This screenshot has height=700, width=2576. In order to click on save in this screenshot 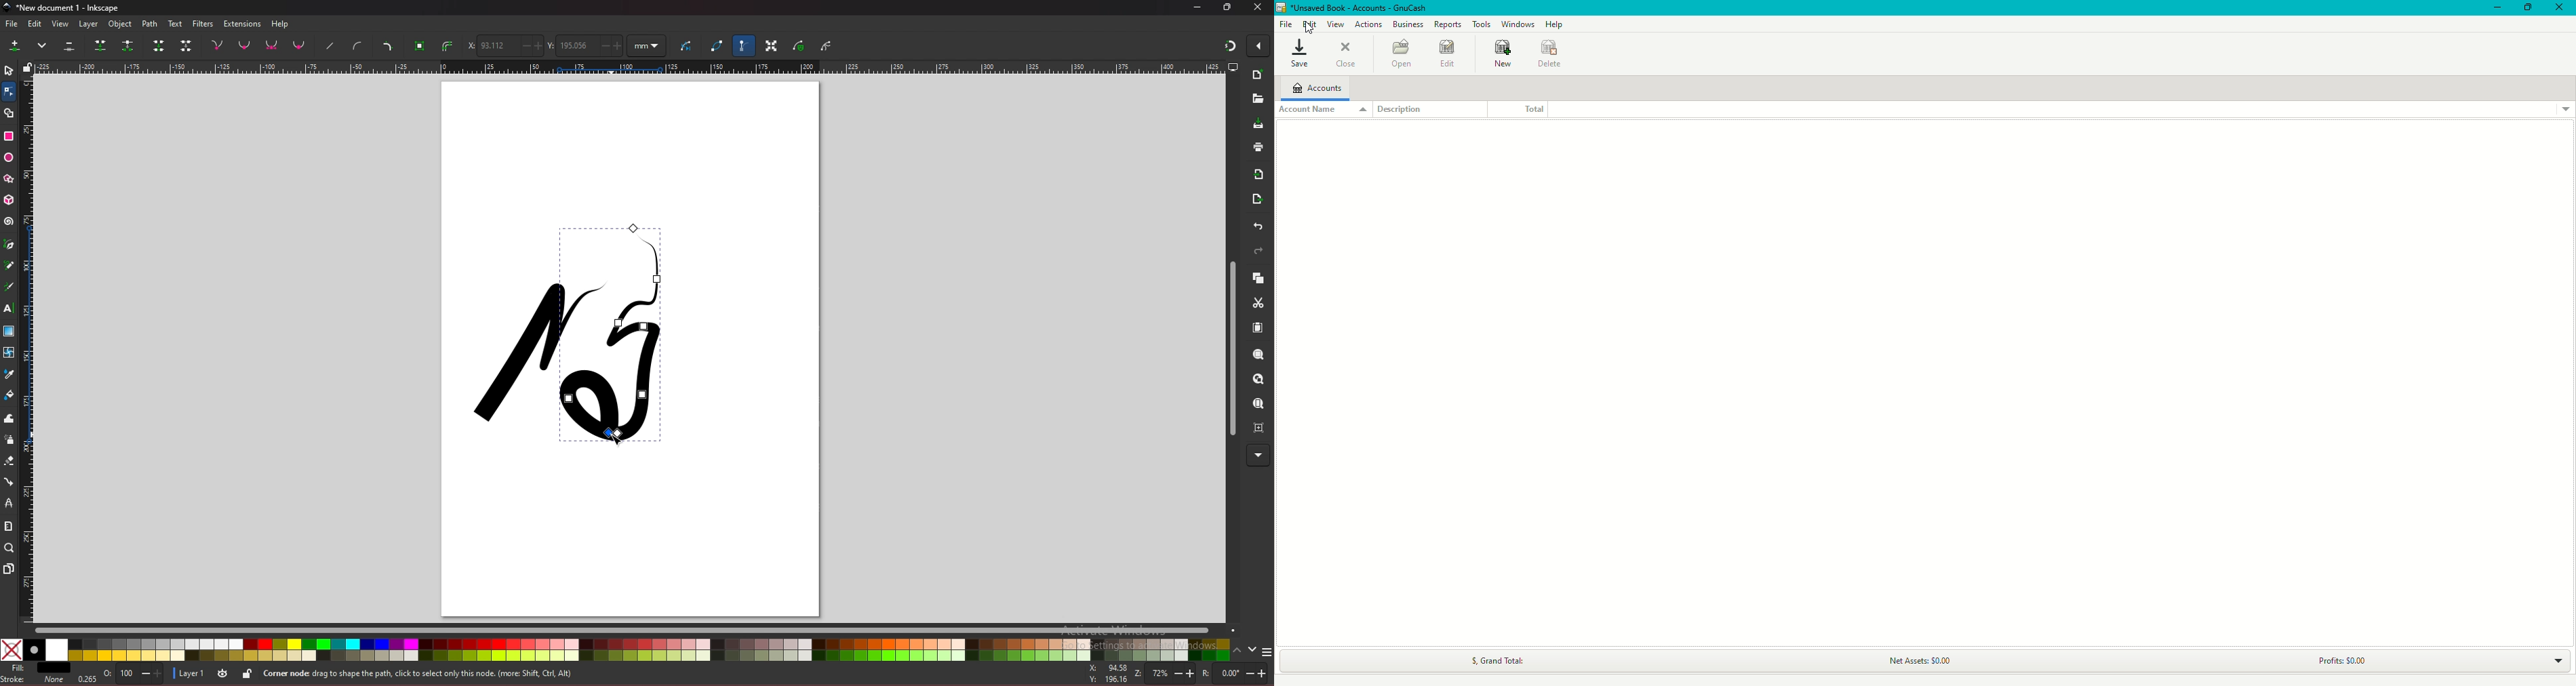, I will do `click(1297, 53)`.